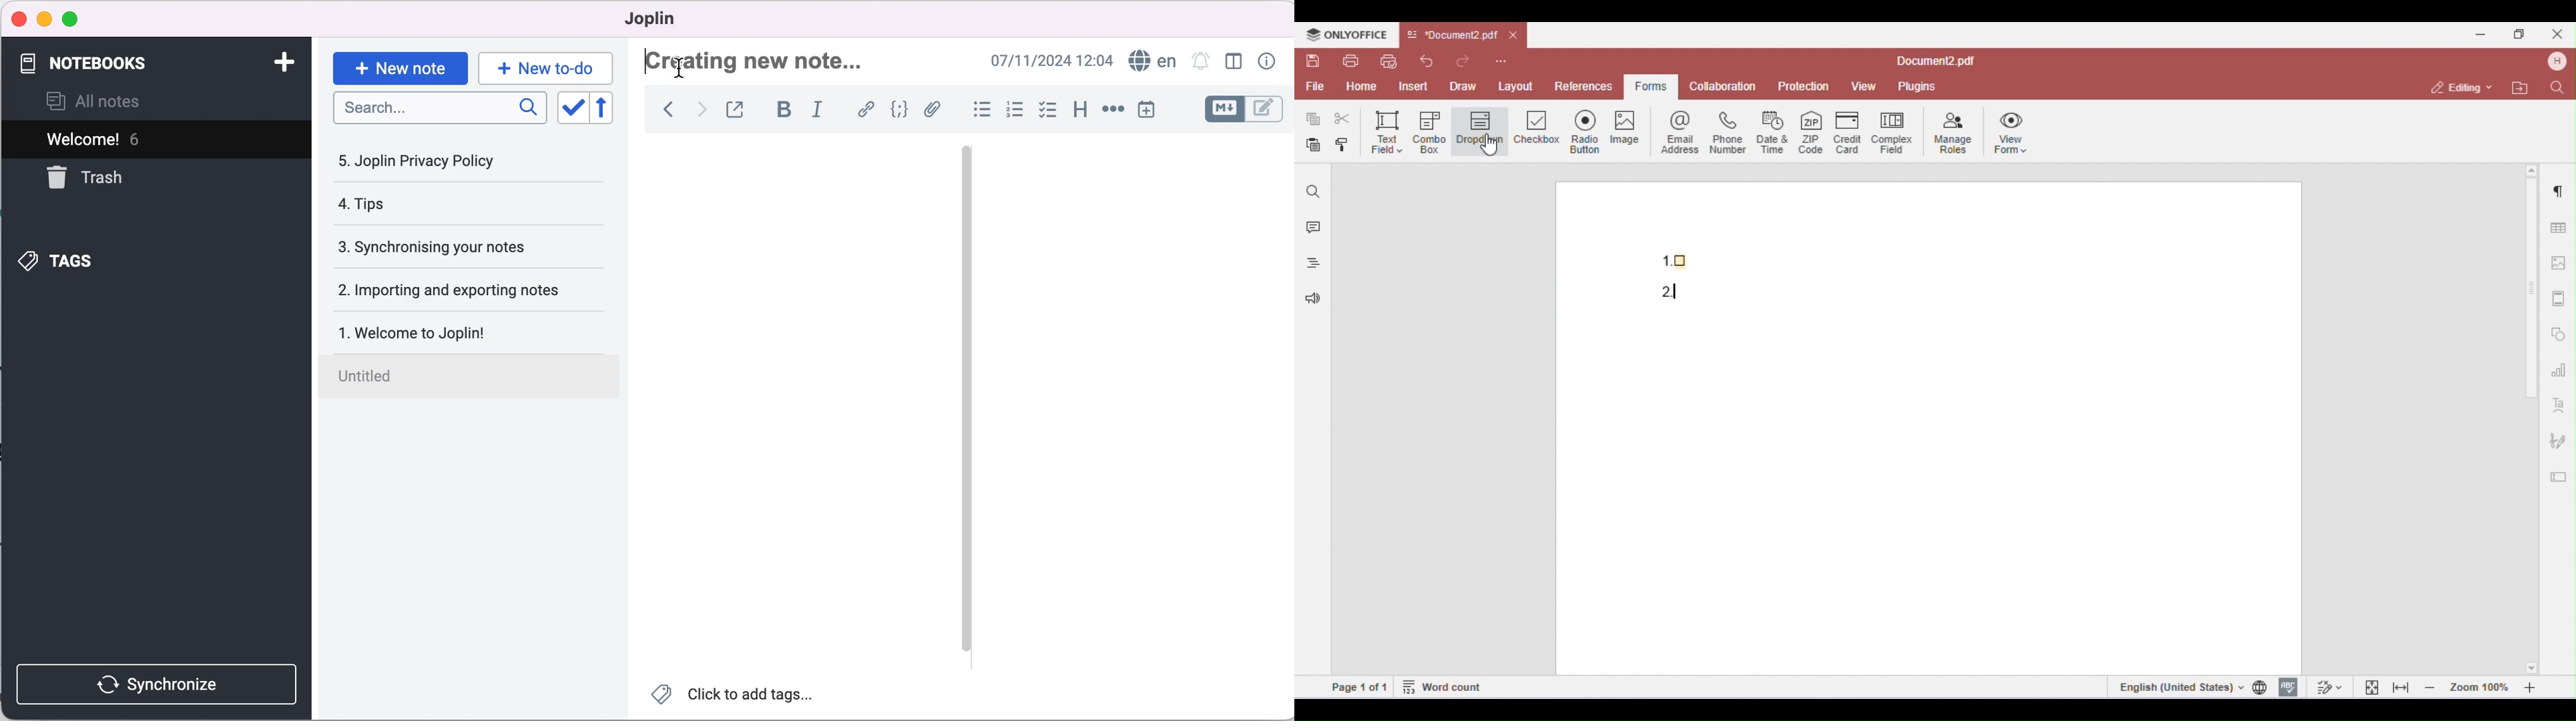 The image size is (2576, 728). Describe the element at coordinates (608, 109) in the screenshot. I see `revert sort order` at that location.